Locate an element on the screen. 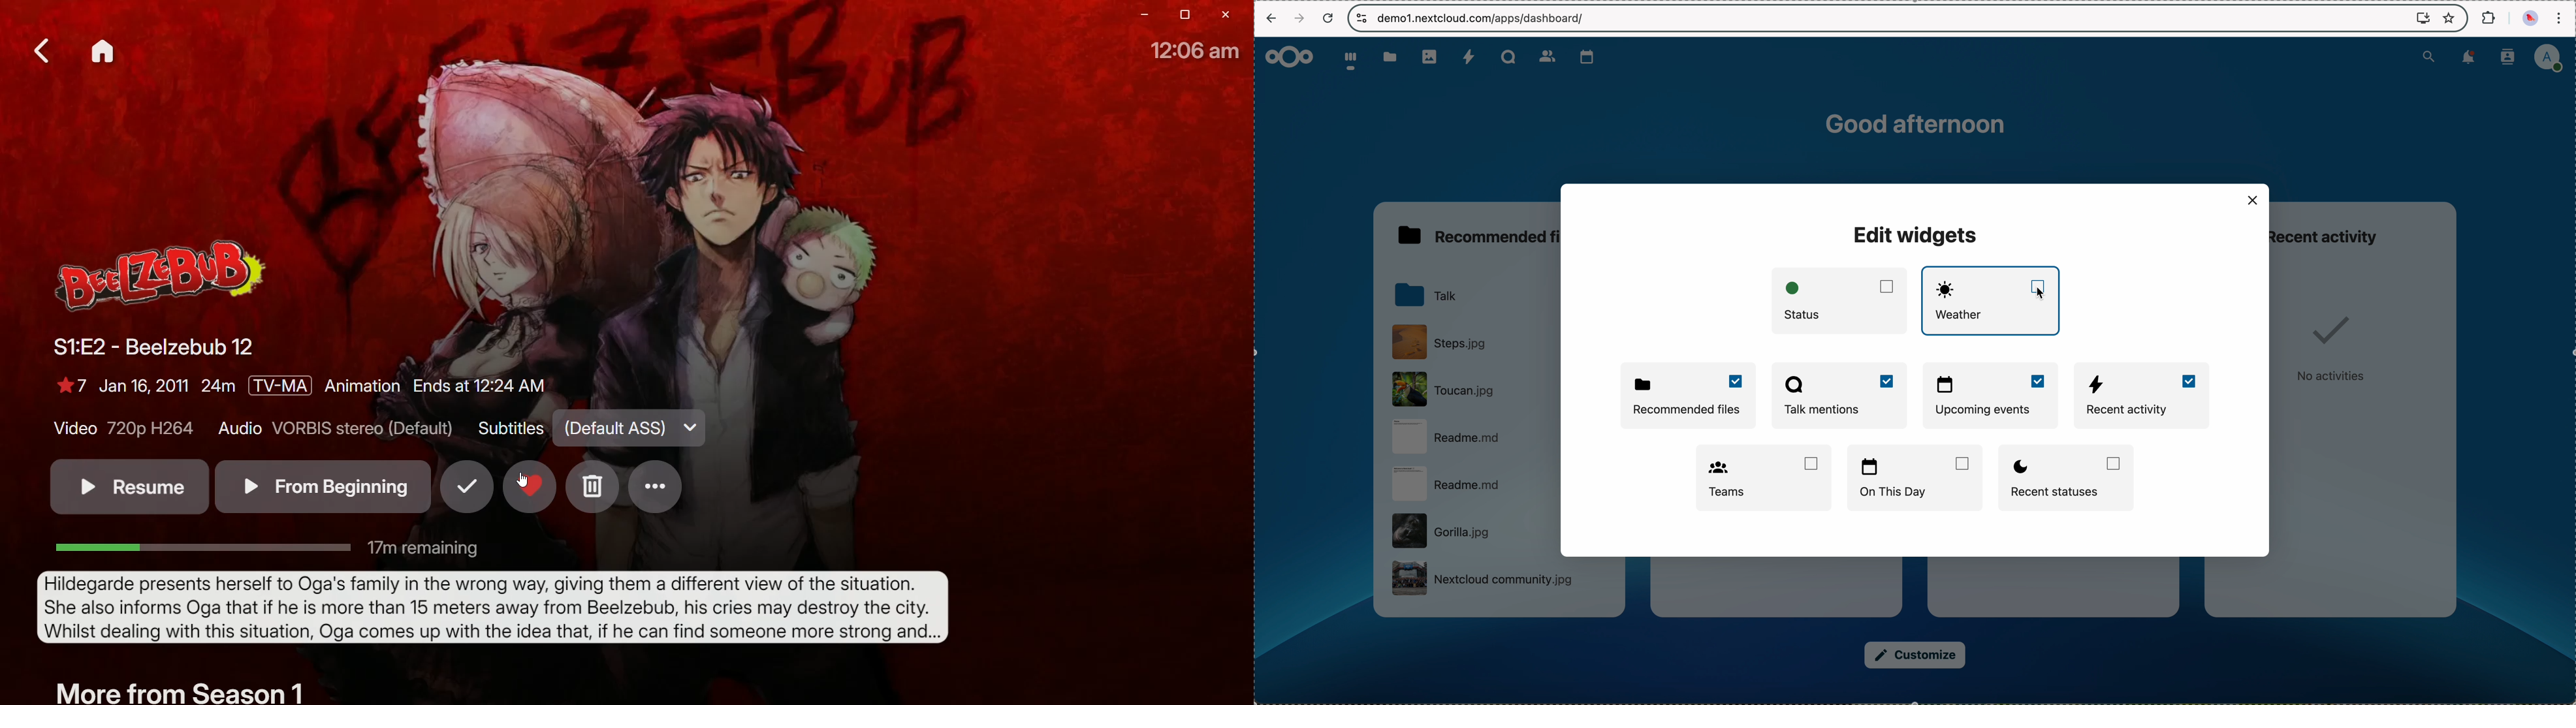  file is located at coordinates (1470, 388).